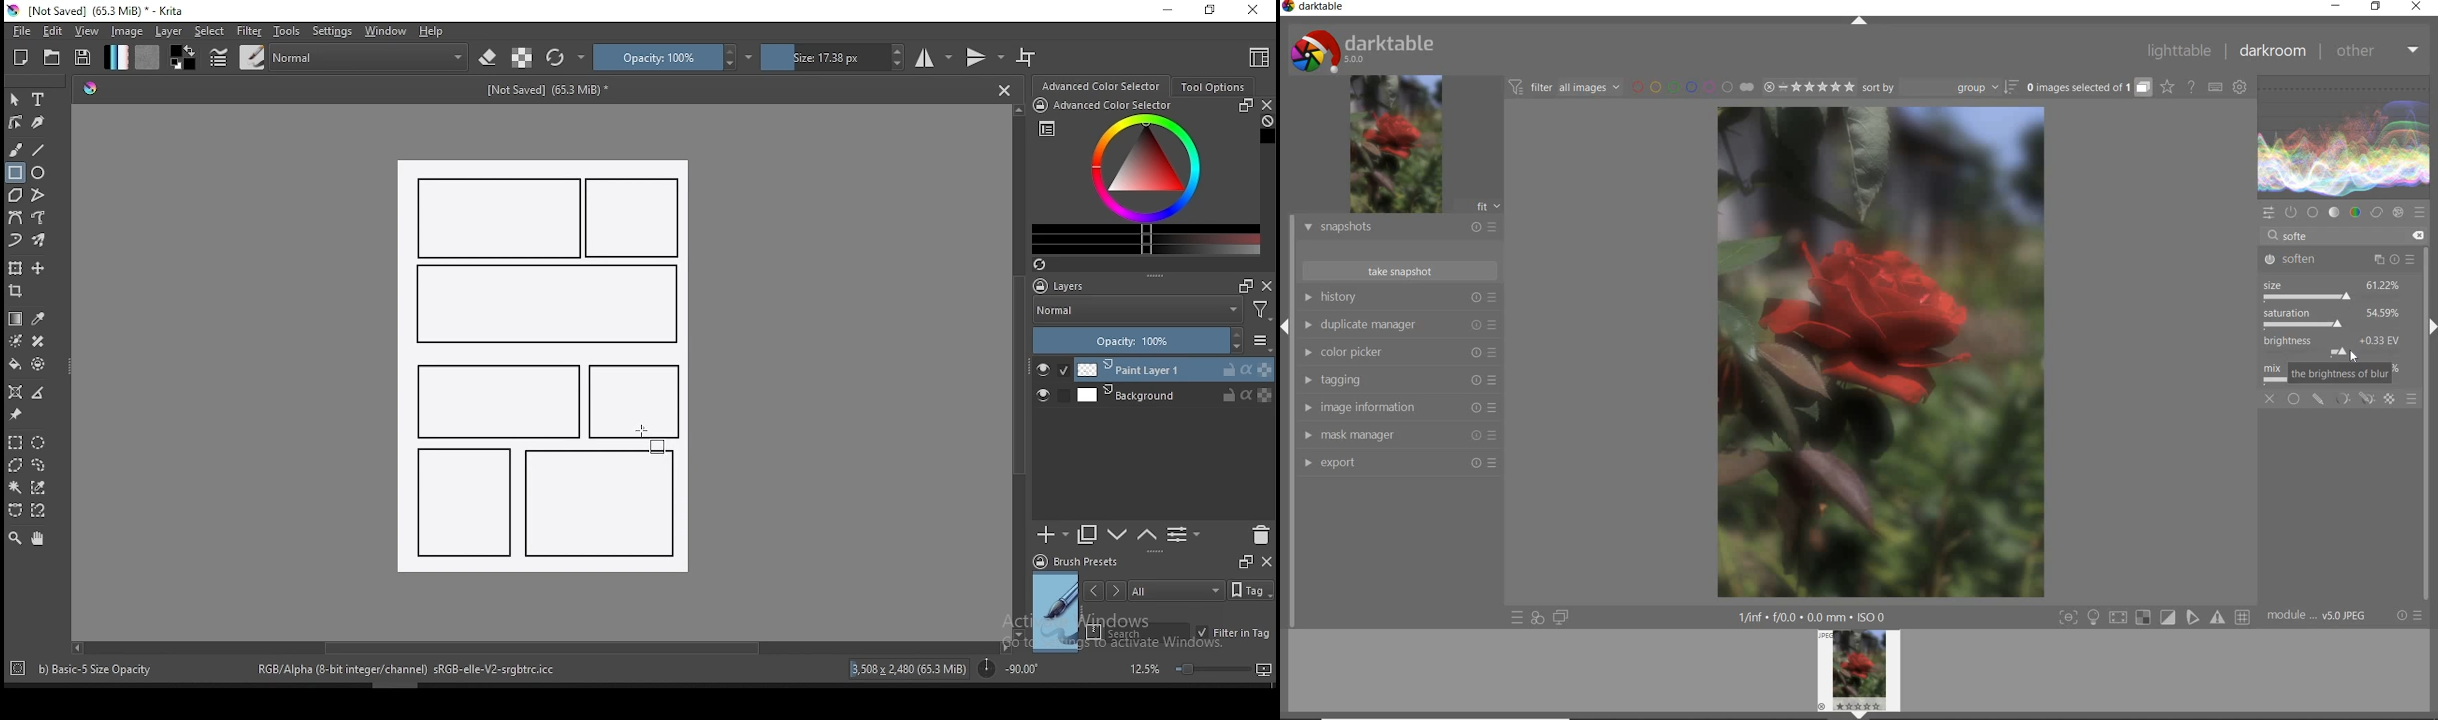 The image size is (2464, 728). What do you see at coordinates (1142, 176) in the screenshot?
I see `advanced color selector` at bounding box center [1142, 176].